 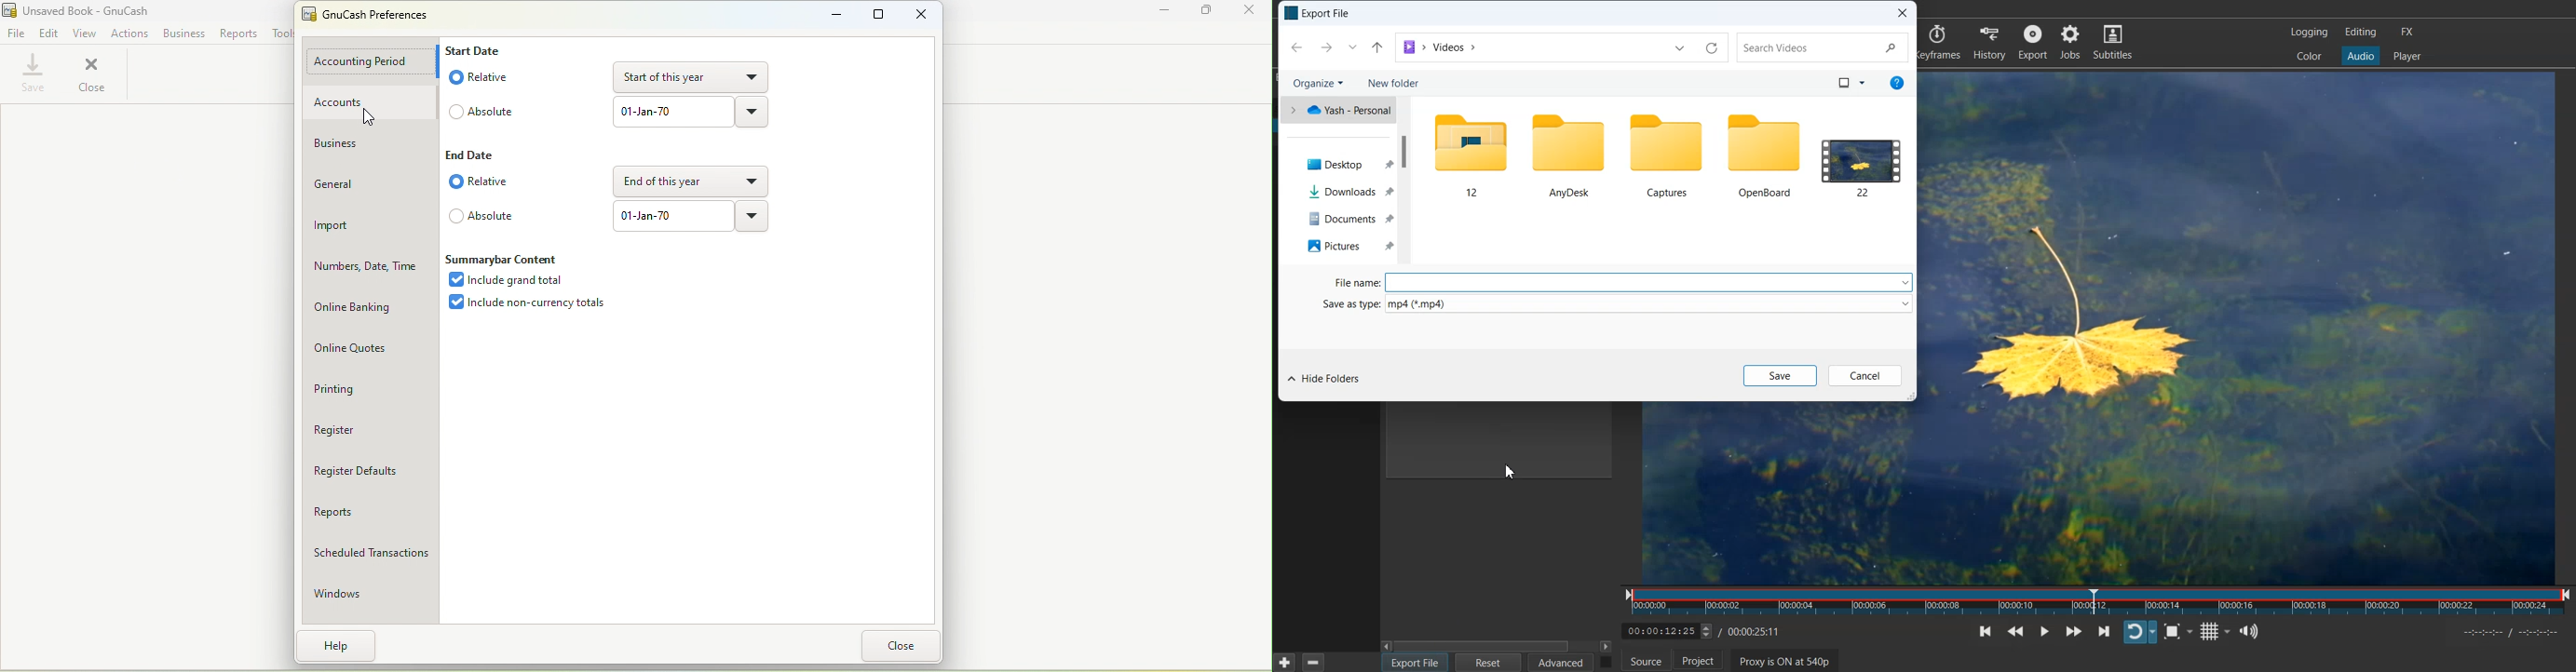 What do you see at coordinates (479, 155) in the screenshot?
I see `End Date` at bounding box center [479, 155].